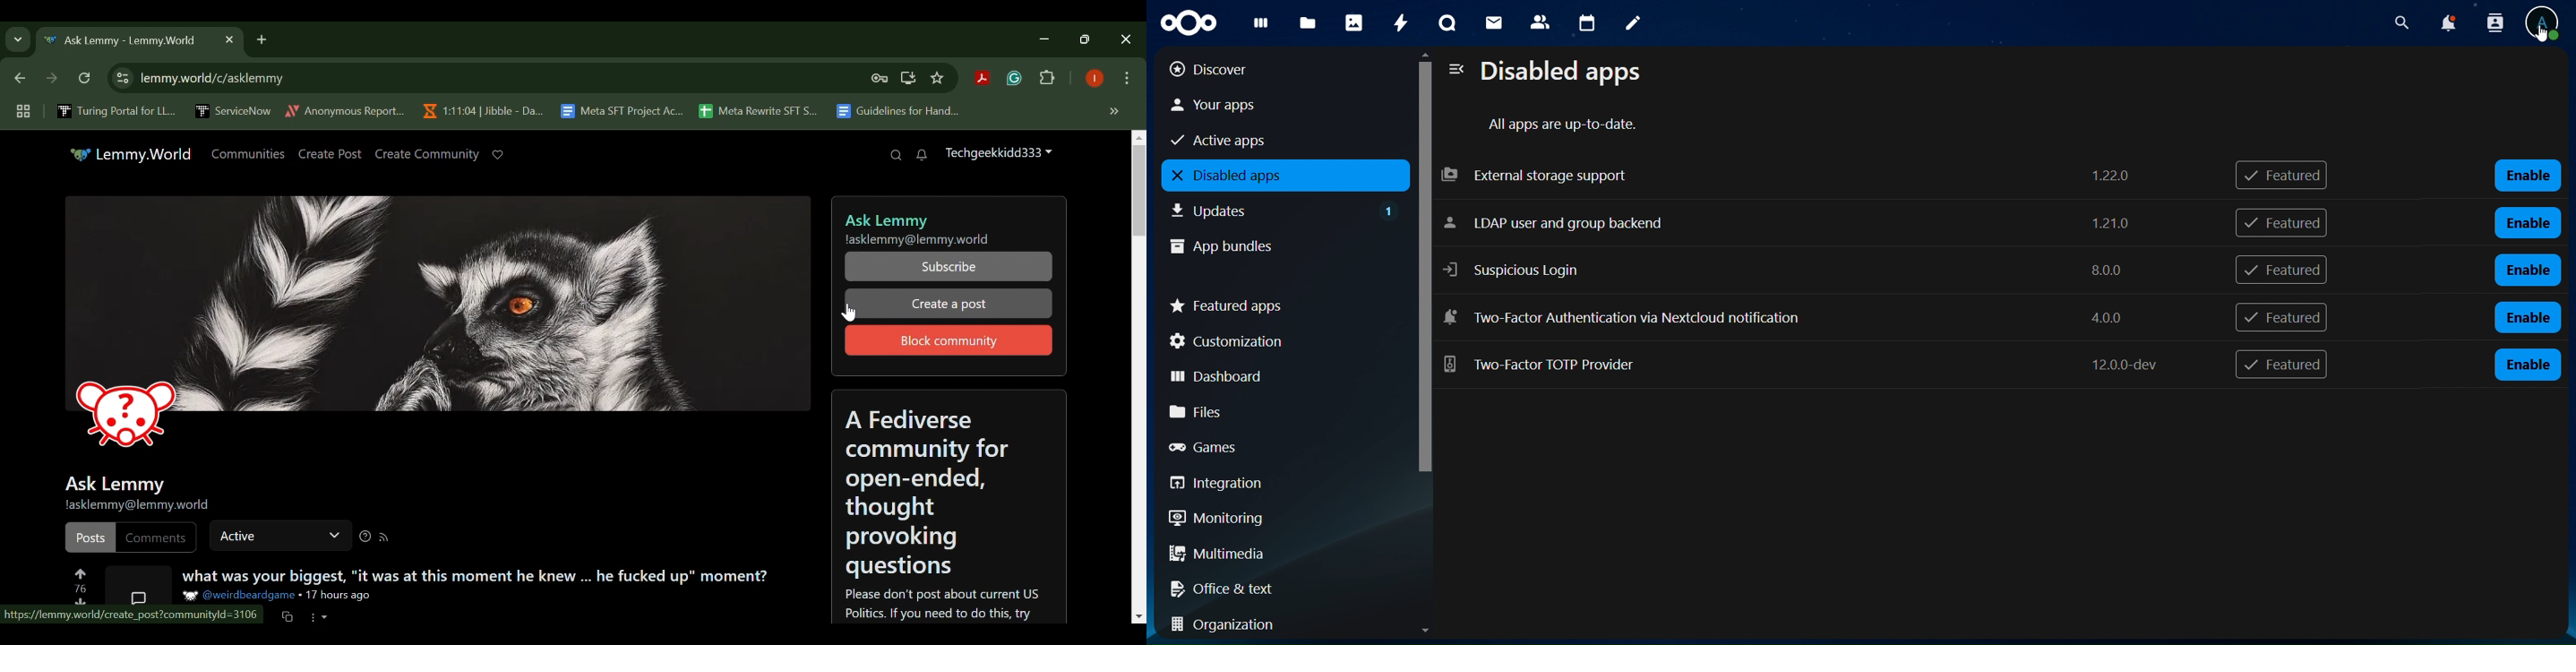  I want to click on featured apps, so click(1279, 303).